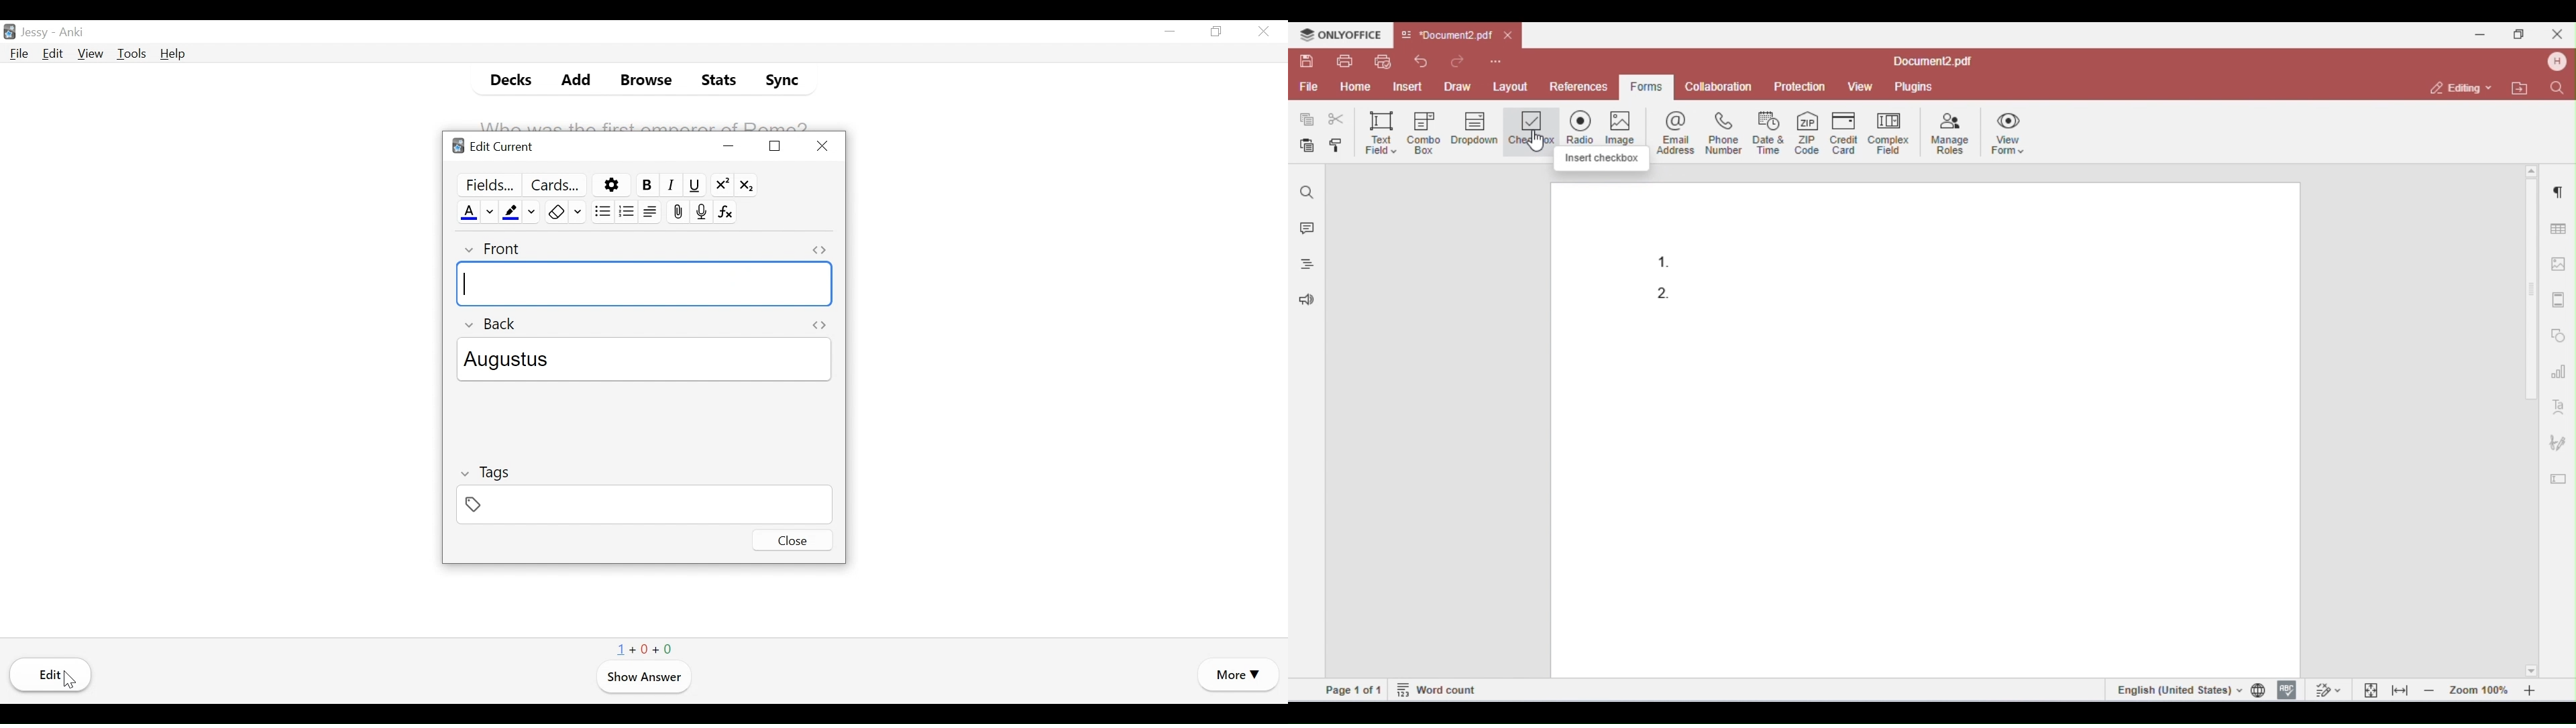 The height and width of the screenshot is (728, 2576). Describe the element at coordinates (555, 184) in the screenshot. I see `Customize Card` at that location.